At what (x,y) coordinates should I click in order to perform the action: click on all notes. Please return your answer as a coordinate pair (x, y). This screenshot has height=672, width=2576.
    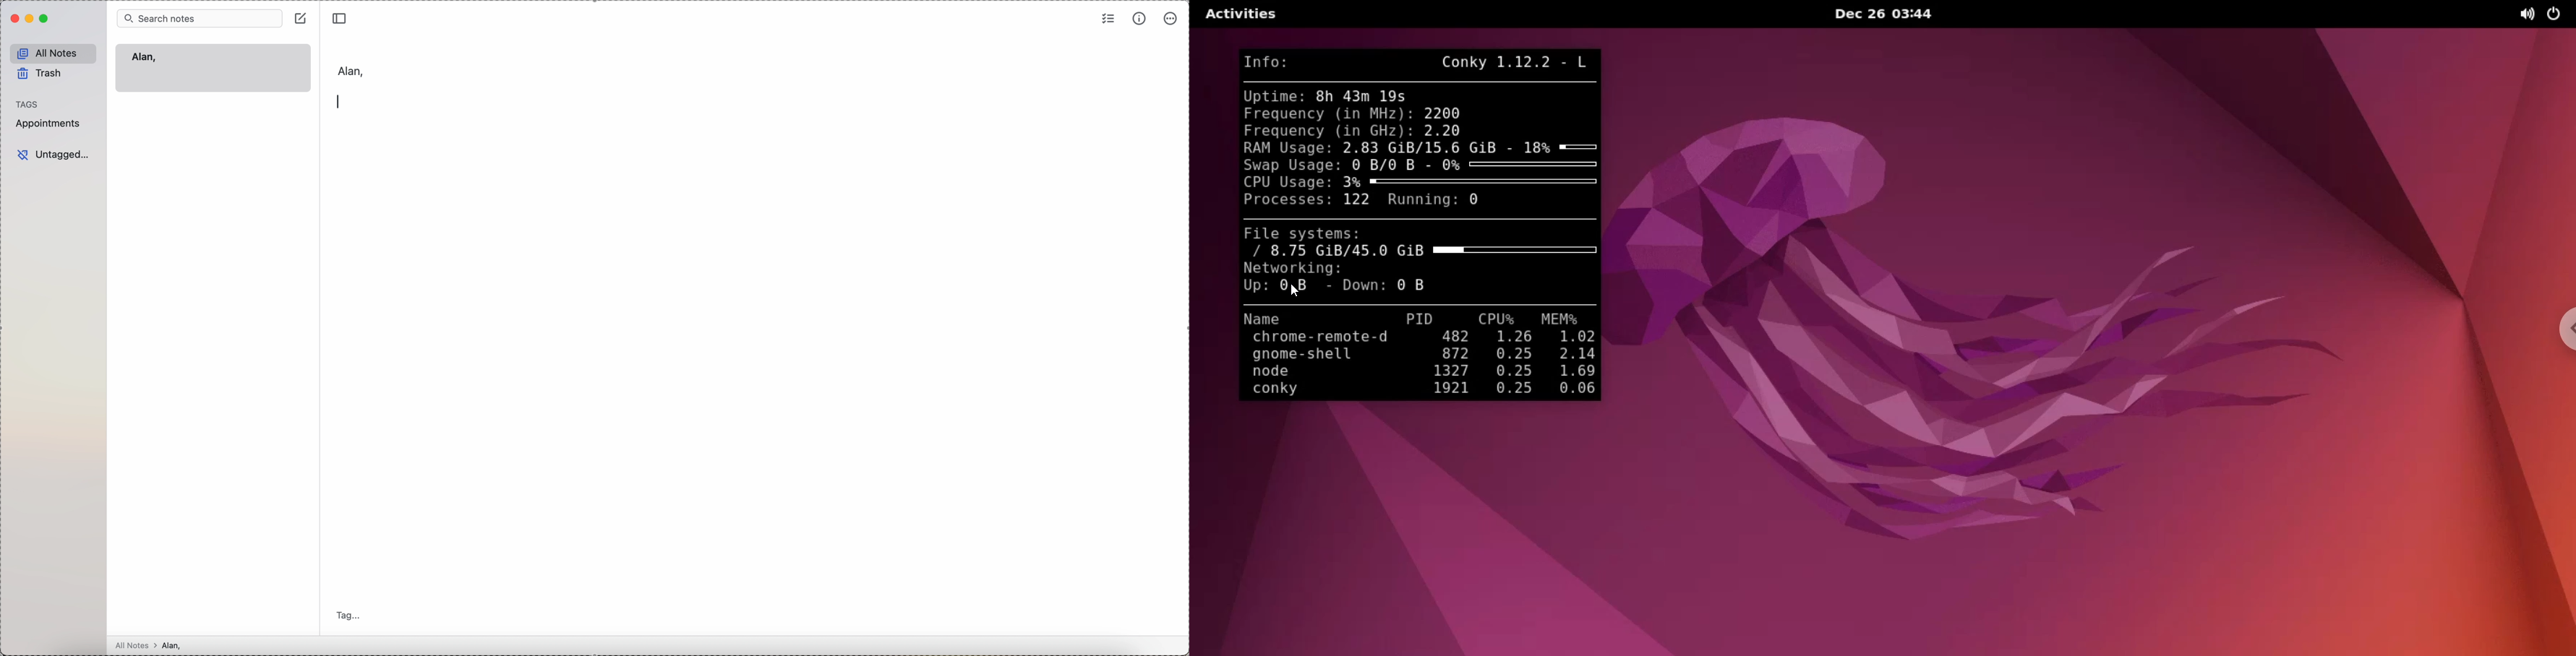
    Looking at the image, I should click on (53, 53).